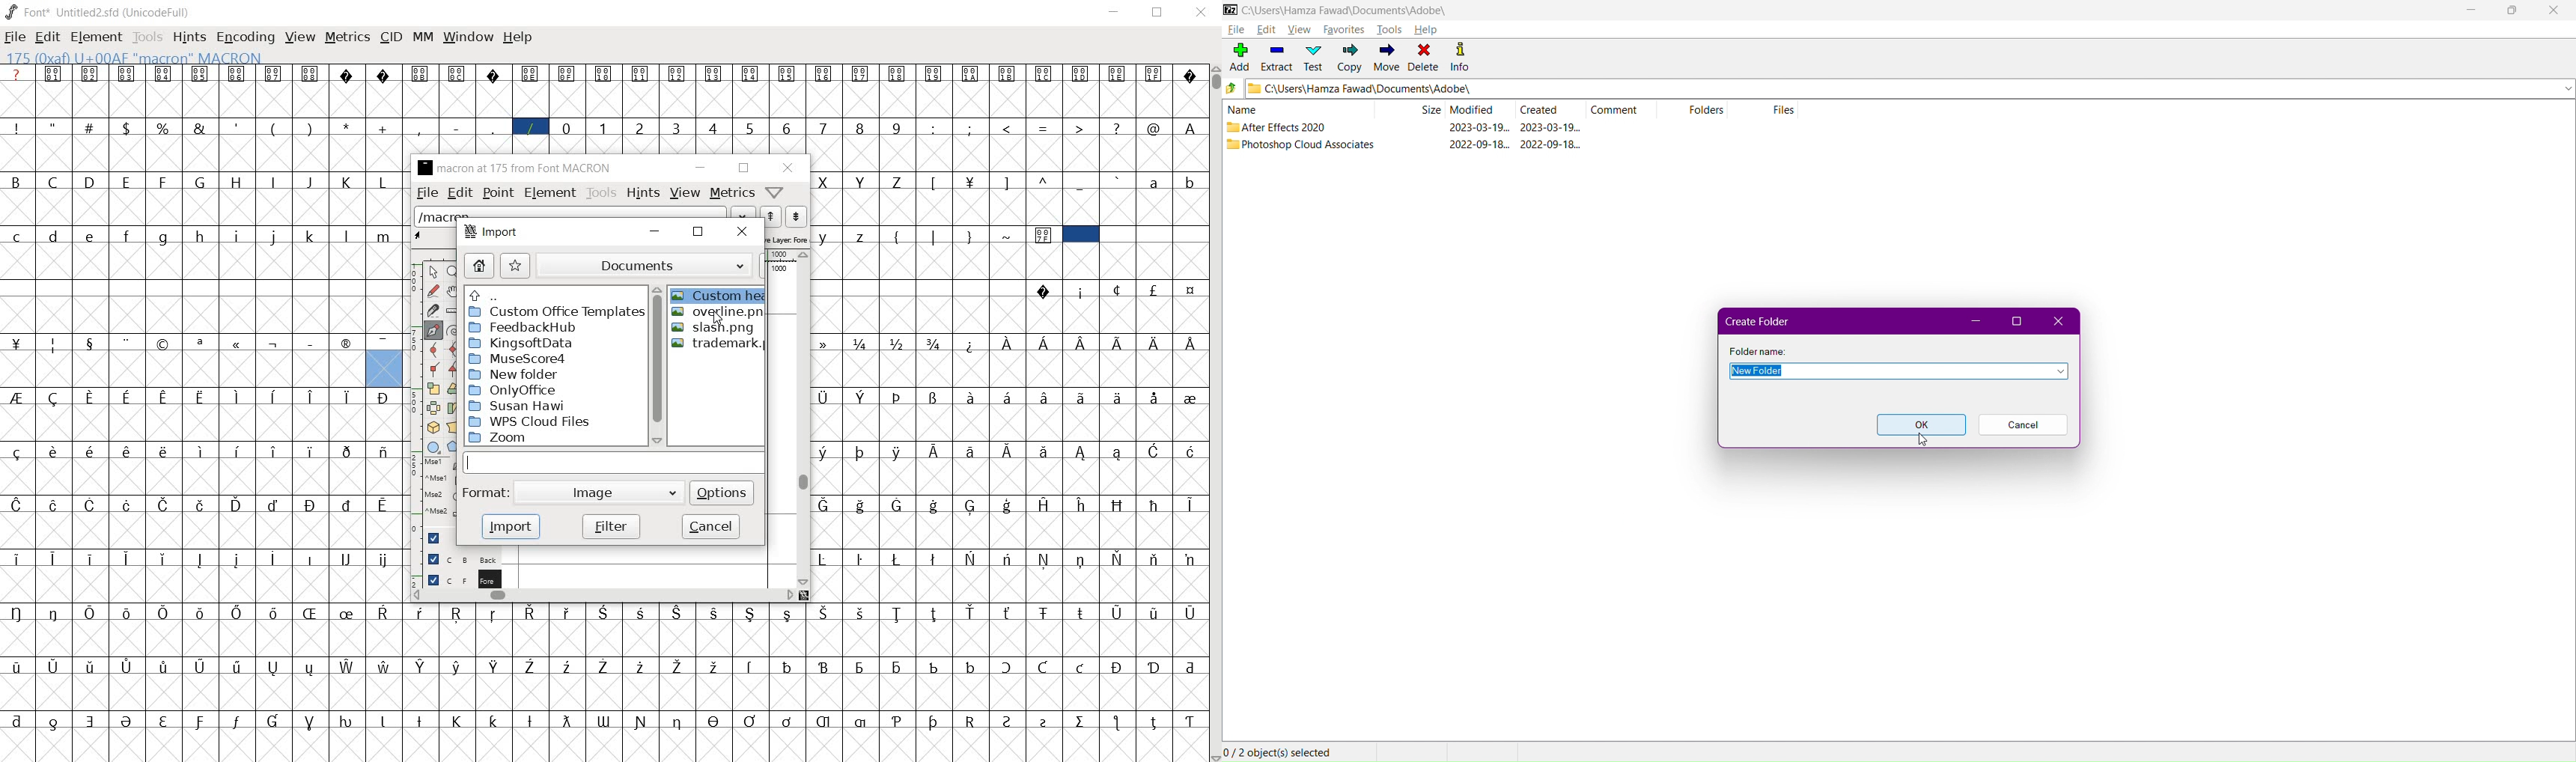 The height and width of the screenshot is (784, 2576). Describe the element at coordinates (751, 615) in the screenshot. I see `Symbol` at that location.